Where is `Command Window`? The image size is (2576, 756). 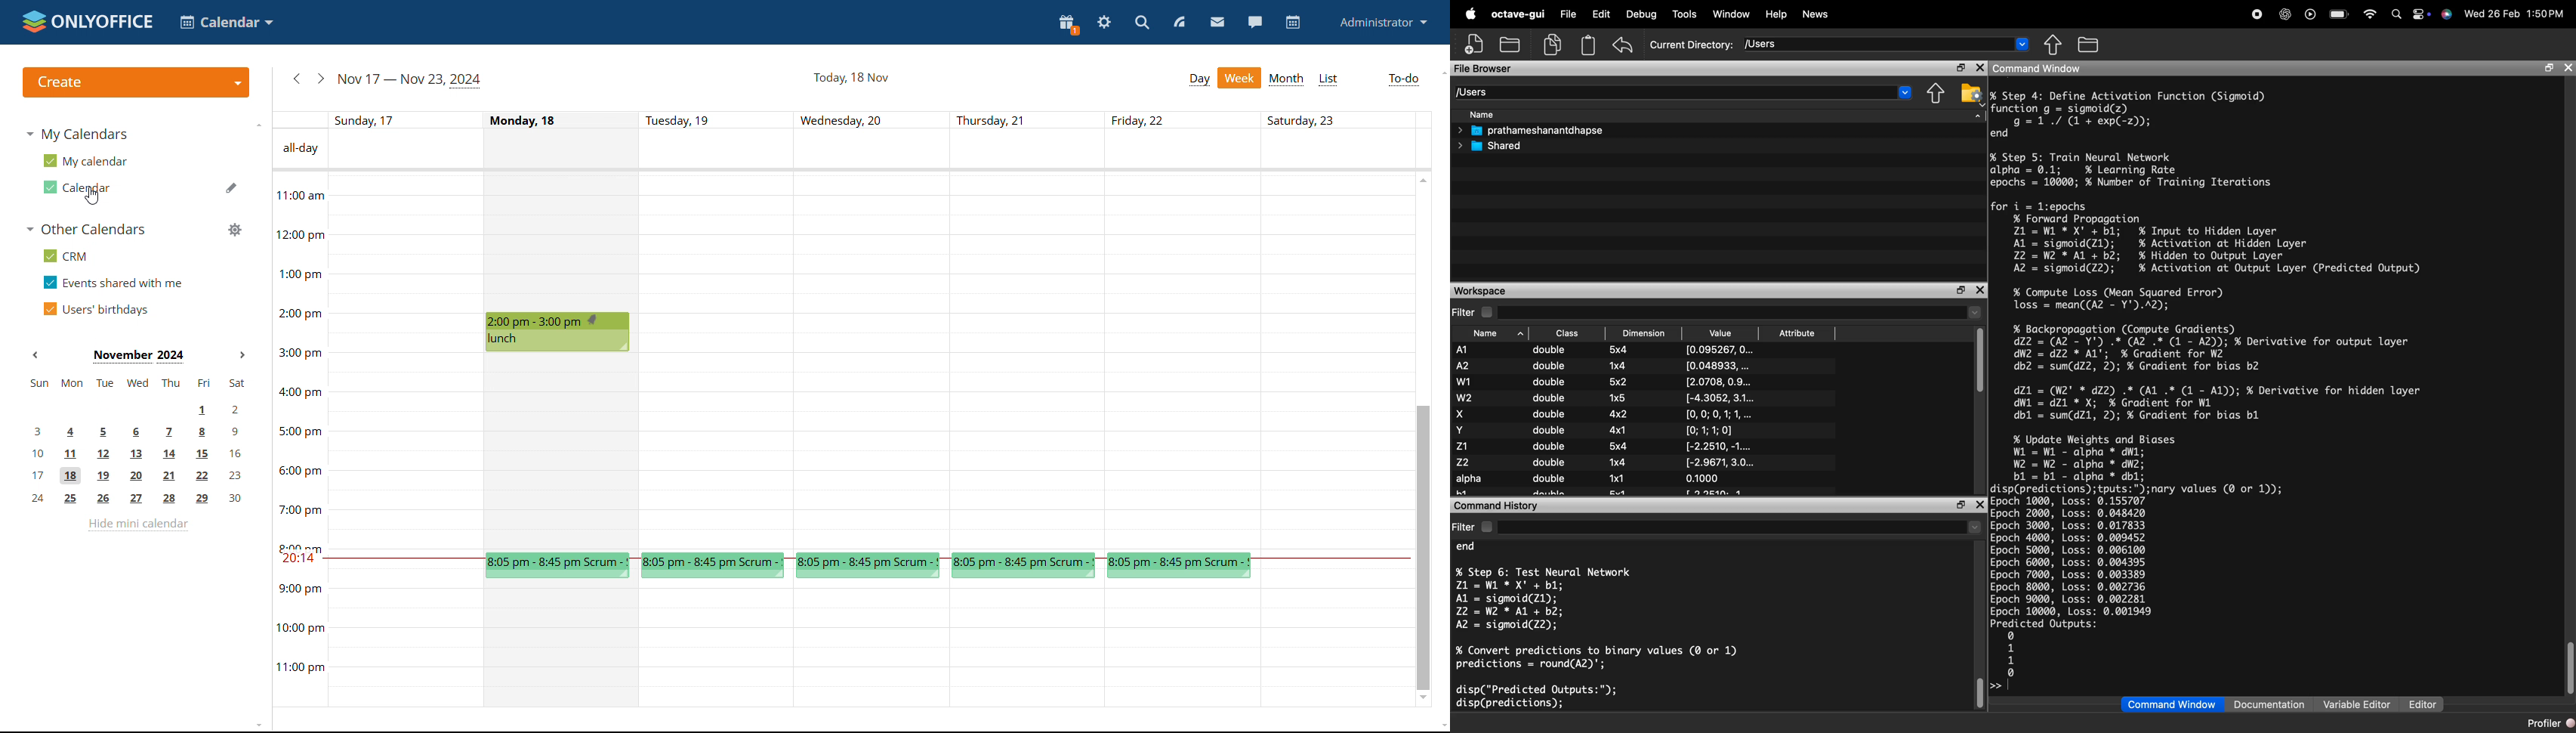 Command Window is located at coordinates (2039, 68).